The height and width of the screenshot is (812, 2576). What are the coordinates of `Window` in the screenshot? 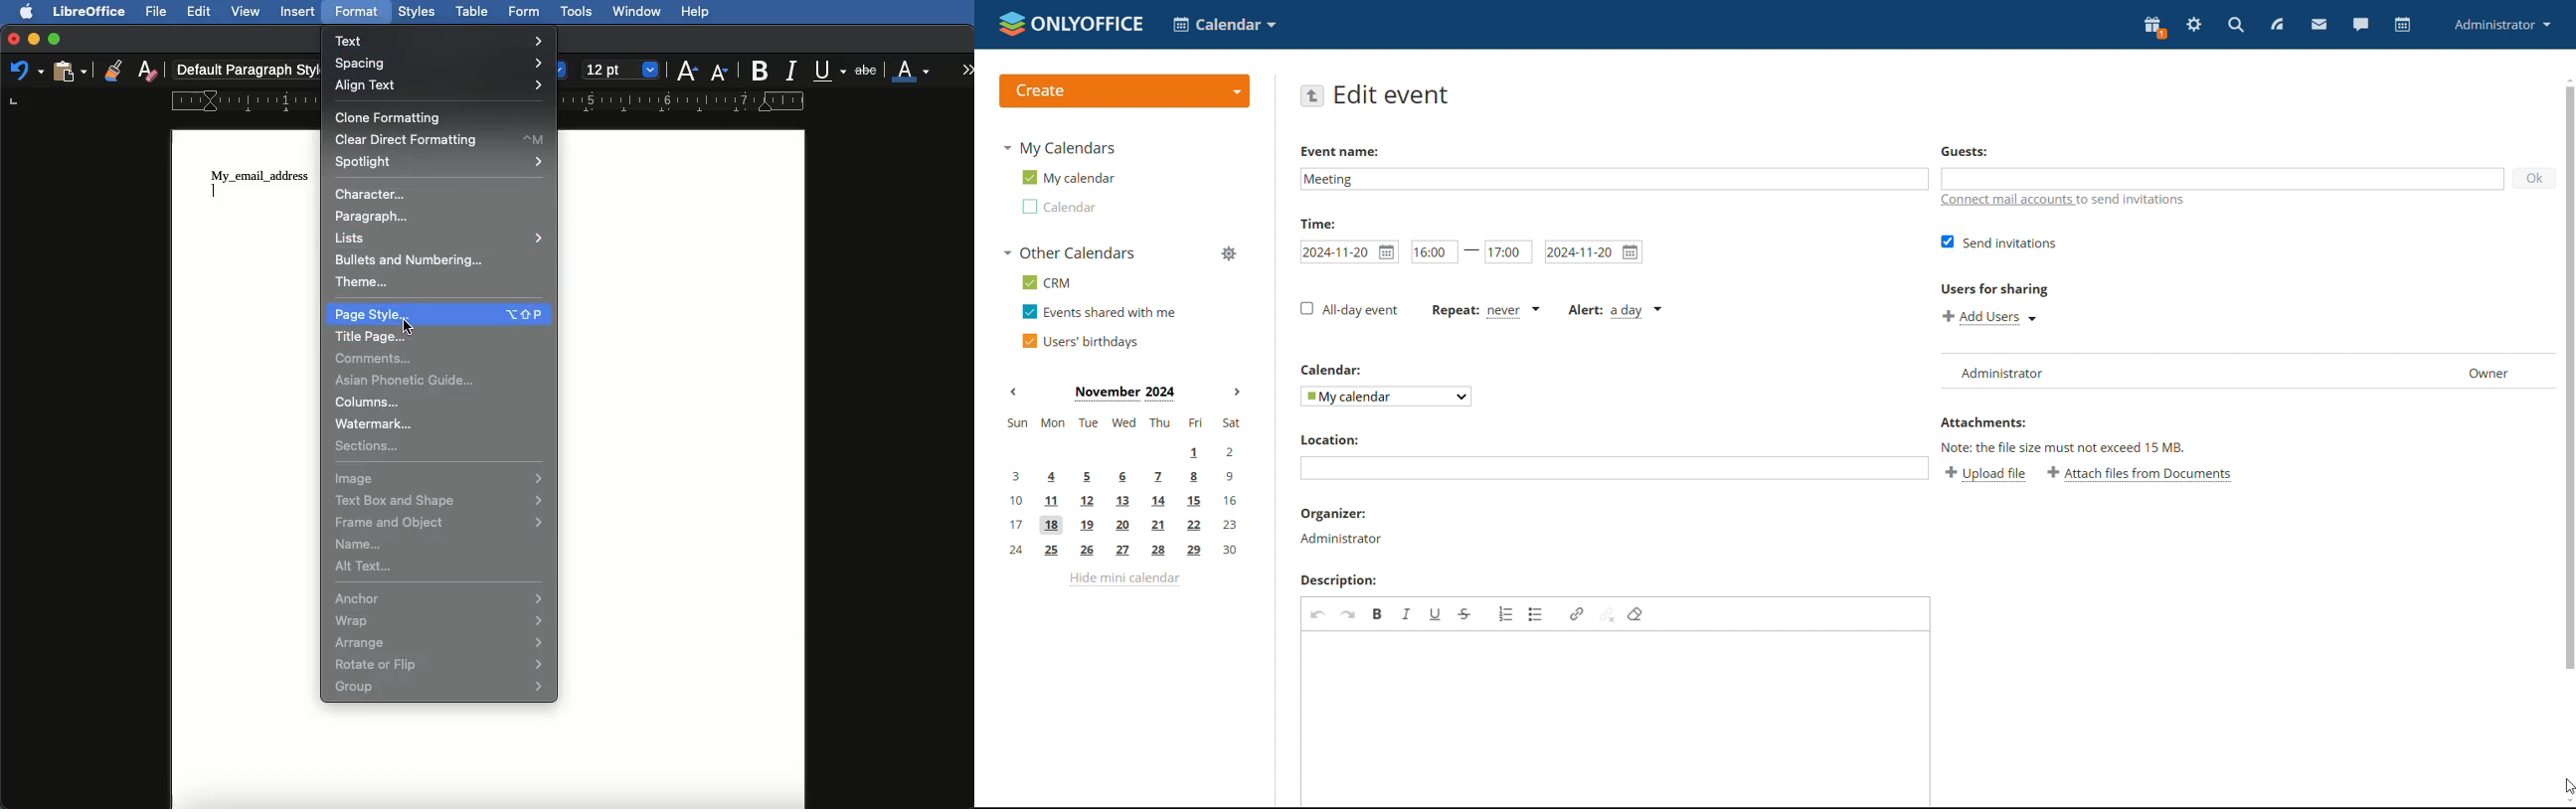 It's located at (637, 12).